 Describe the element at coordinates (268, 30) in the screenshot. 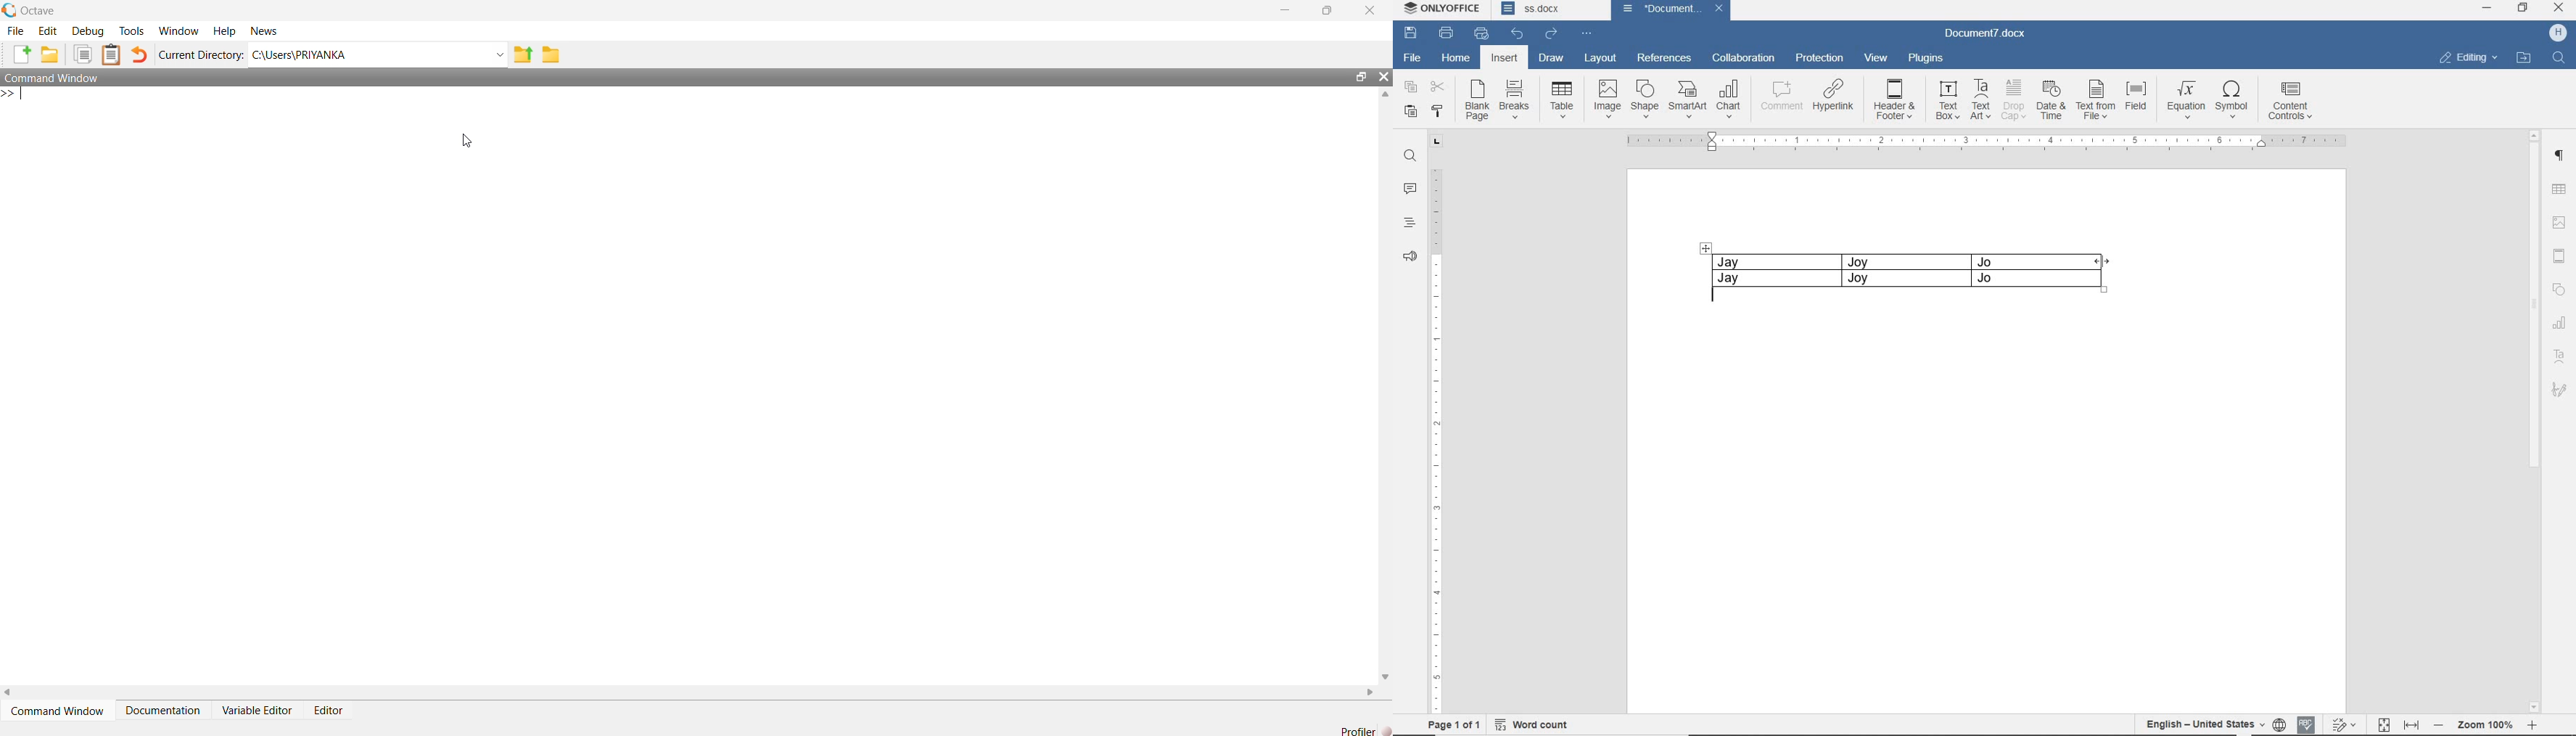

I see `News` at that location.